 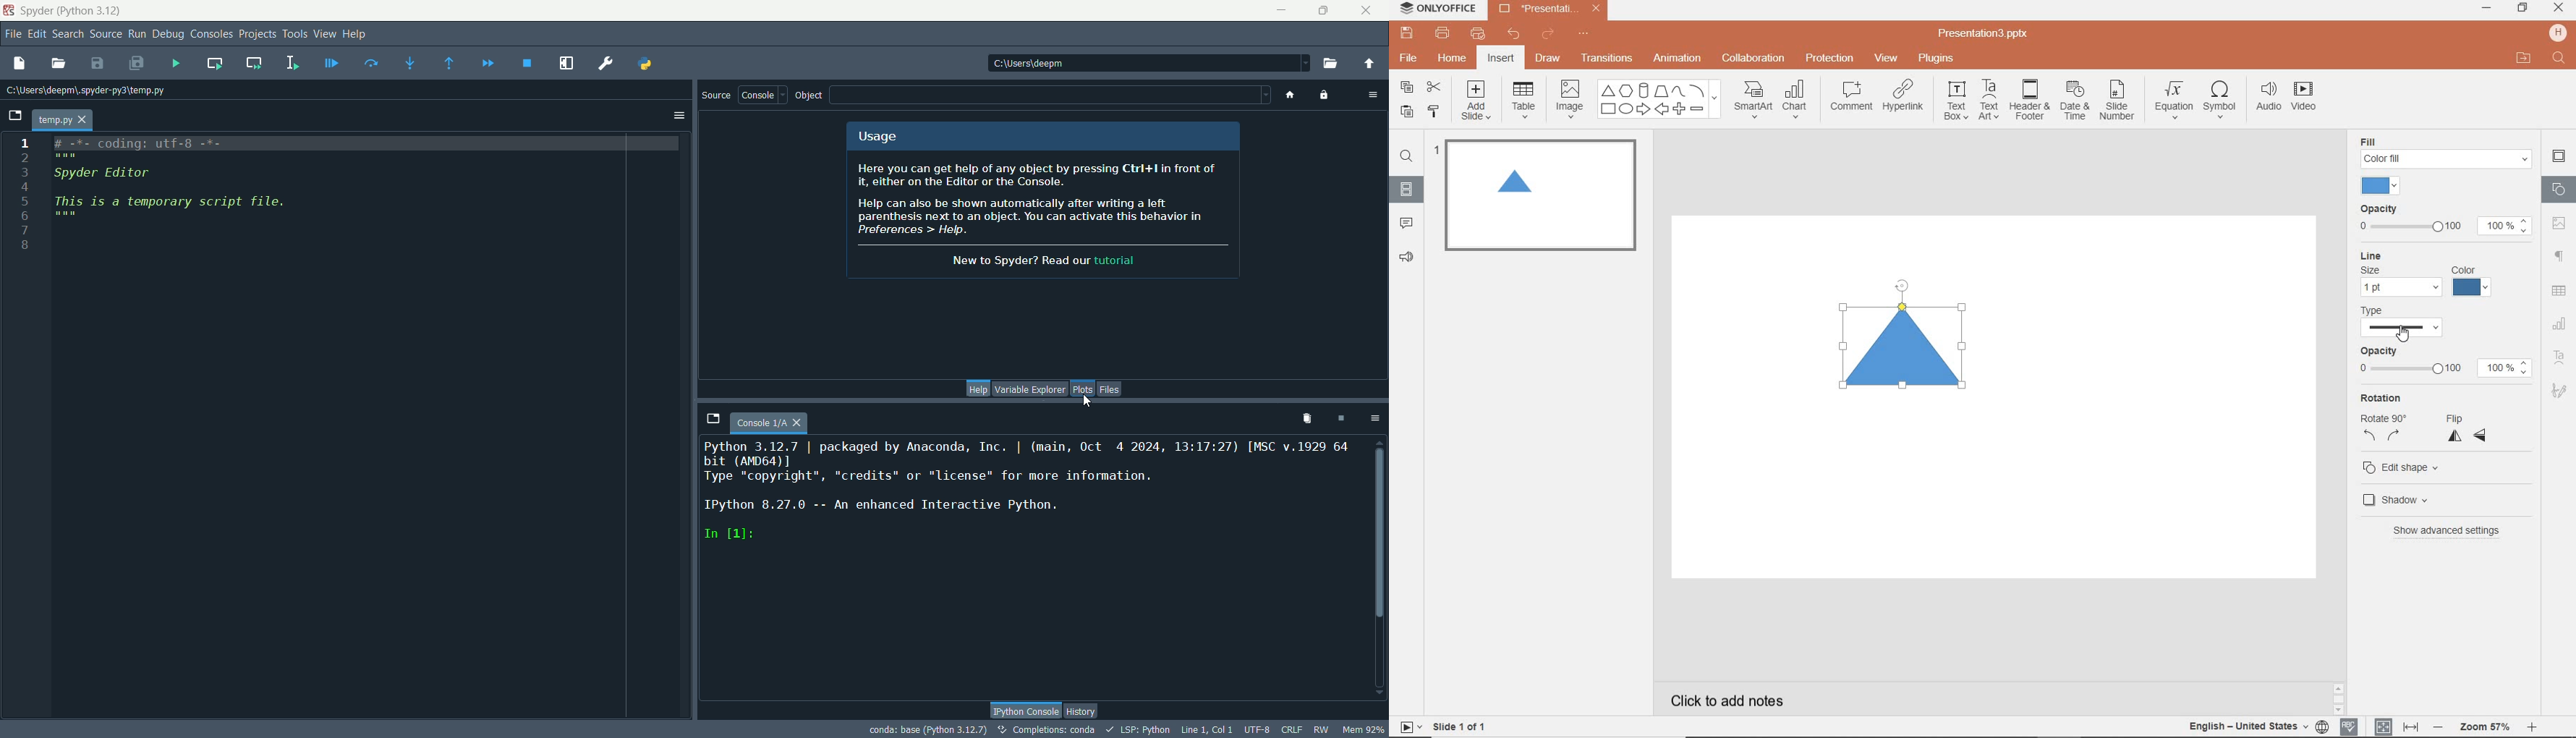 What do you see at coordinates (450, 64) in the screenshot?
I see `run until current function returns` at bounding box center [450, 64].